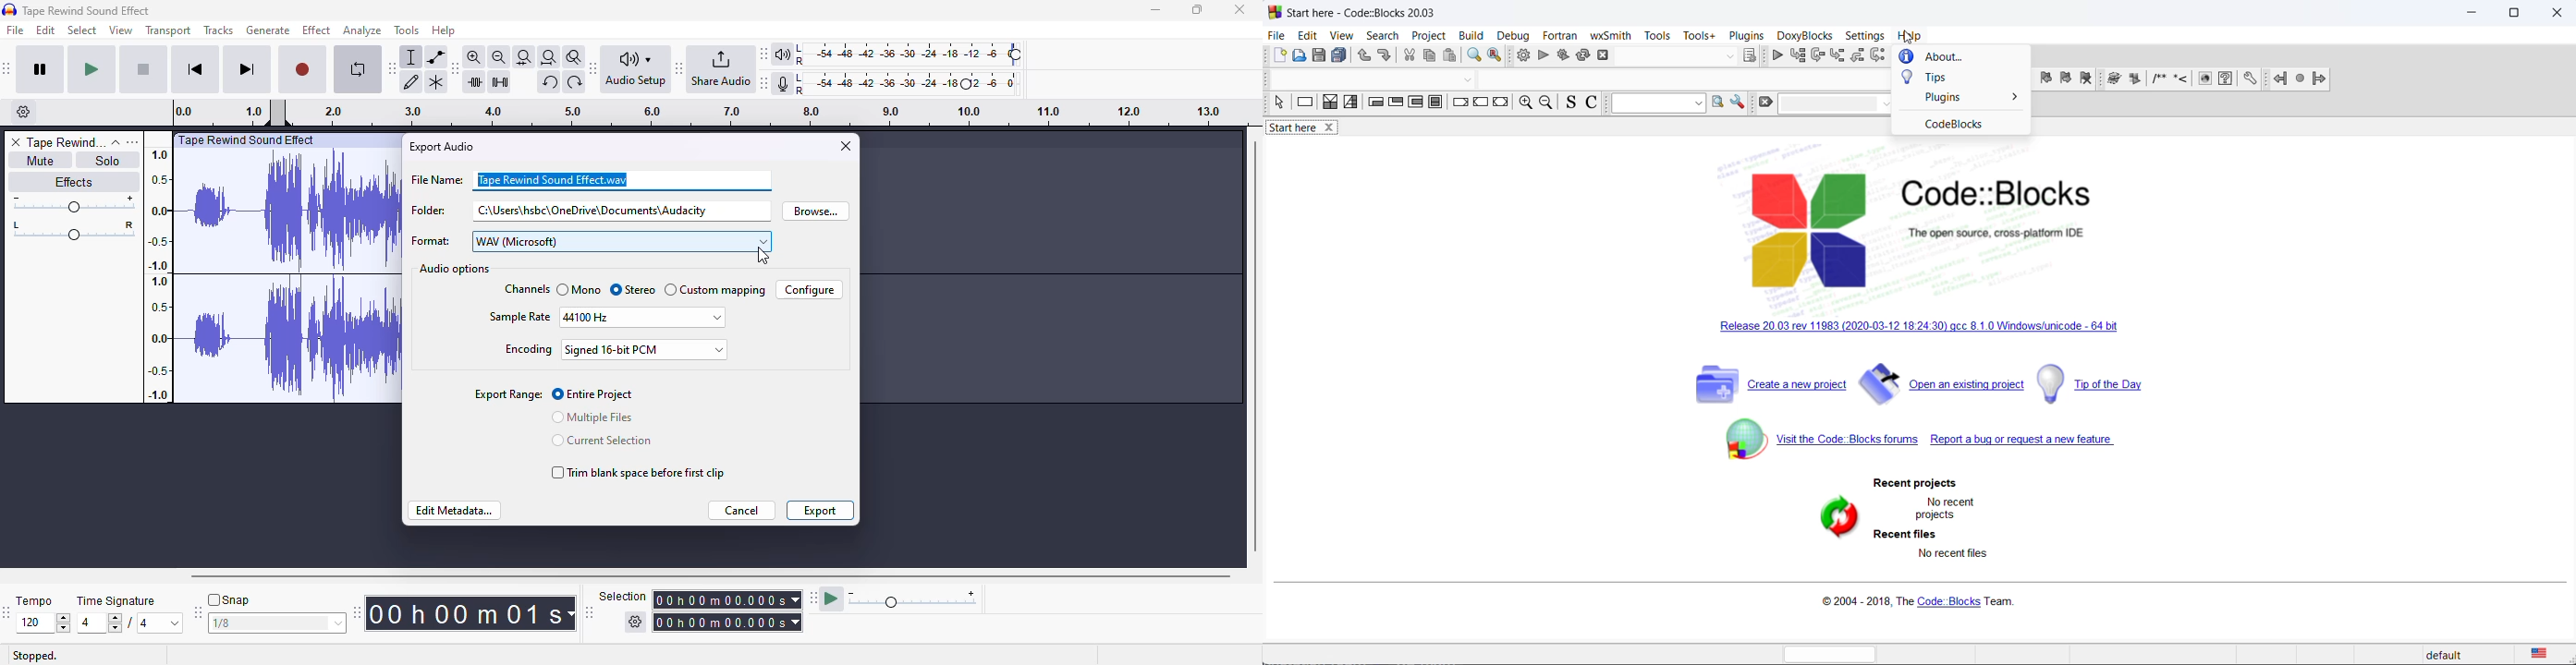 The height and width of the screenshot is (672, 2576). Describe the element at coordinates (575, 57) in the screenshot. I see `zoom toggle` at that location.